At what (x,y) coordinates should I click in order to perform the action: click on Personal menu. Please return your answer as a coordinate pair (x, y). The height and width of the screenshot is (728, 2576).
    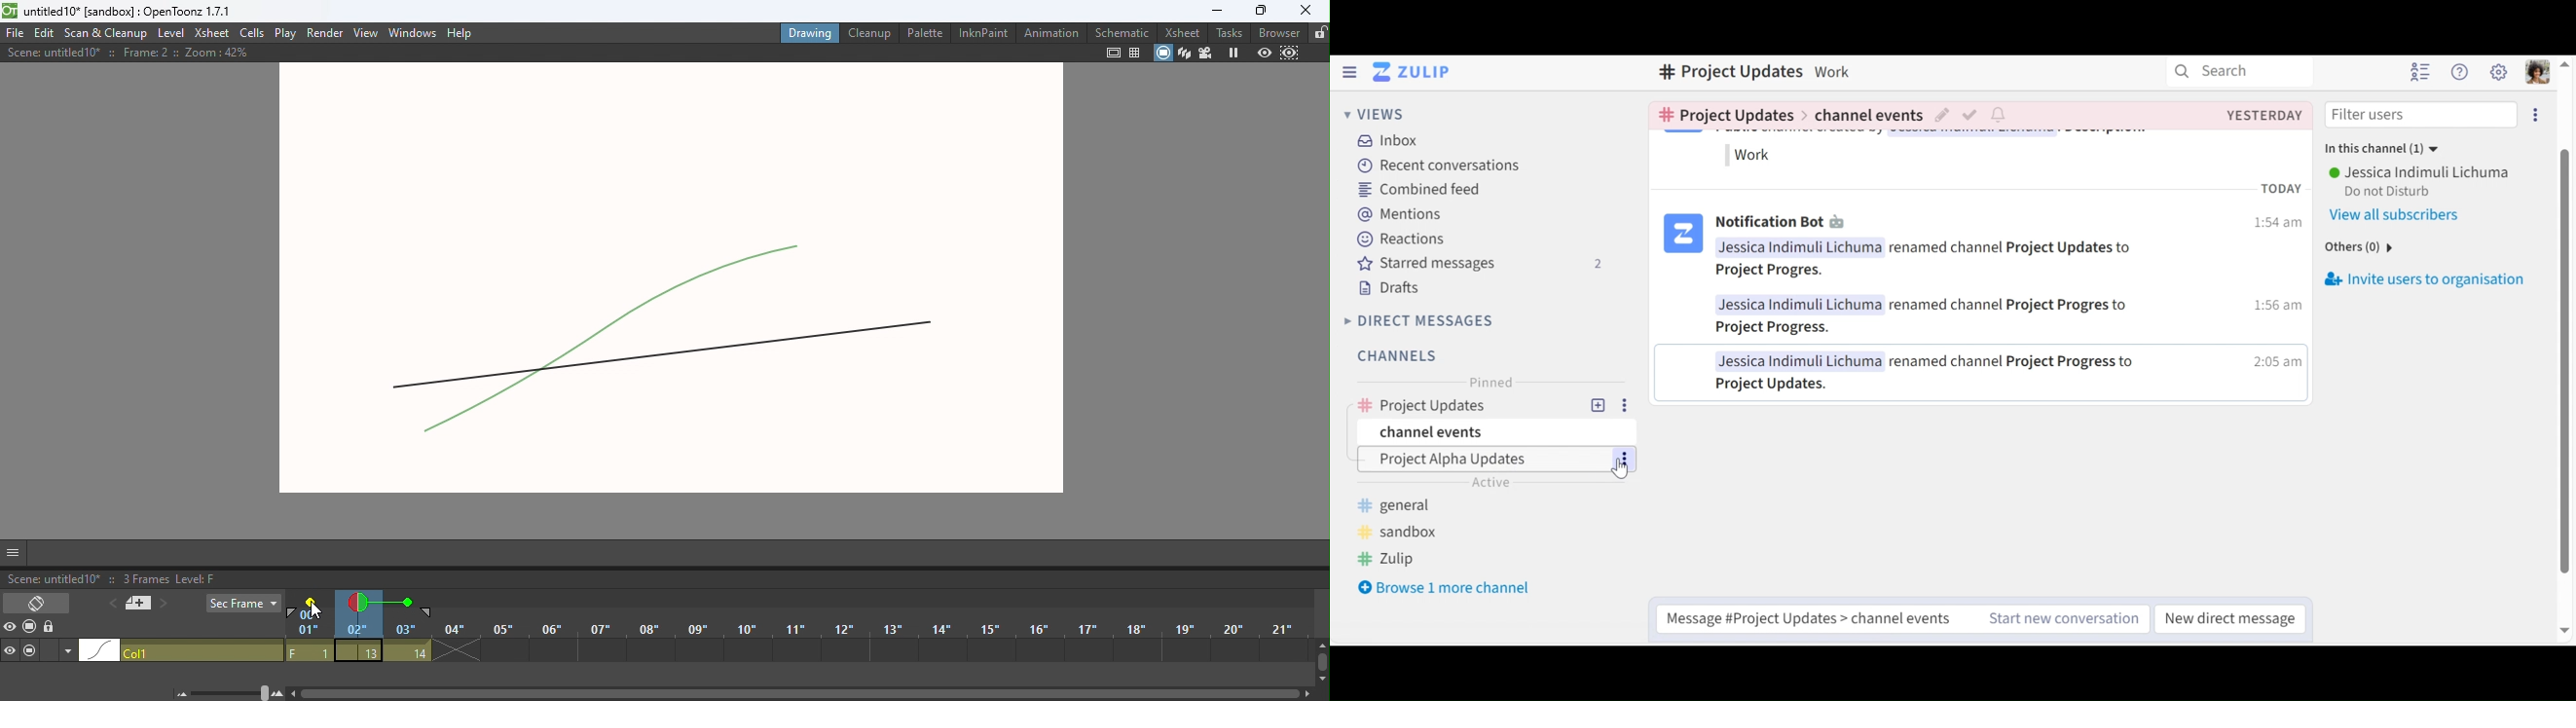
    Looking at the image, I should click on (2539, 71).